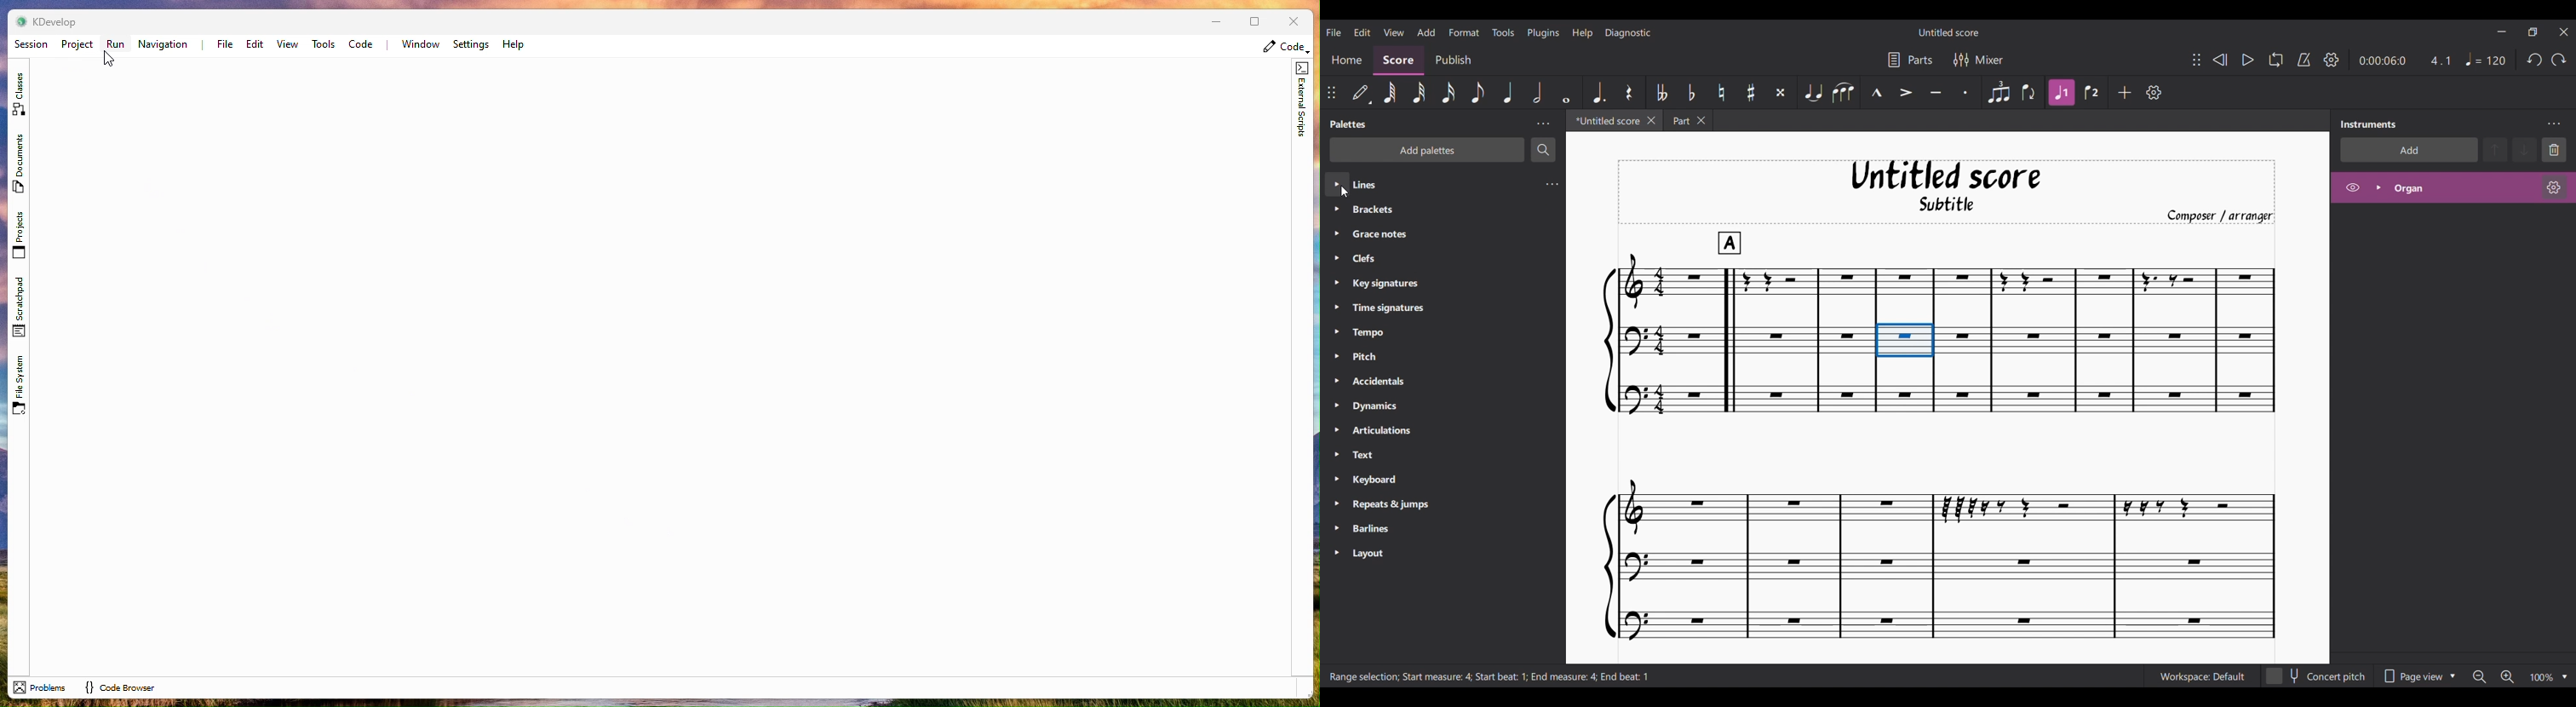 This screenshot has height=728, width=2576. What do you see at coordinates (1936, 93) in the screenshot?
I see `Tenuto` at bounding box center [1936, 93].